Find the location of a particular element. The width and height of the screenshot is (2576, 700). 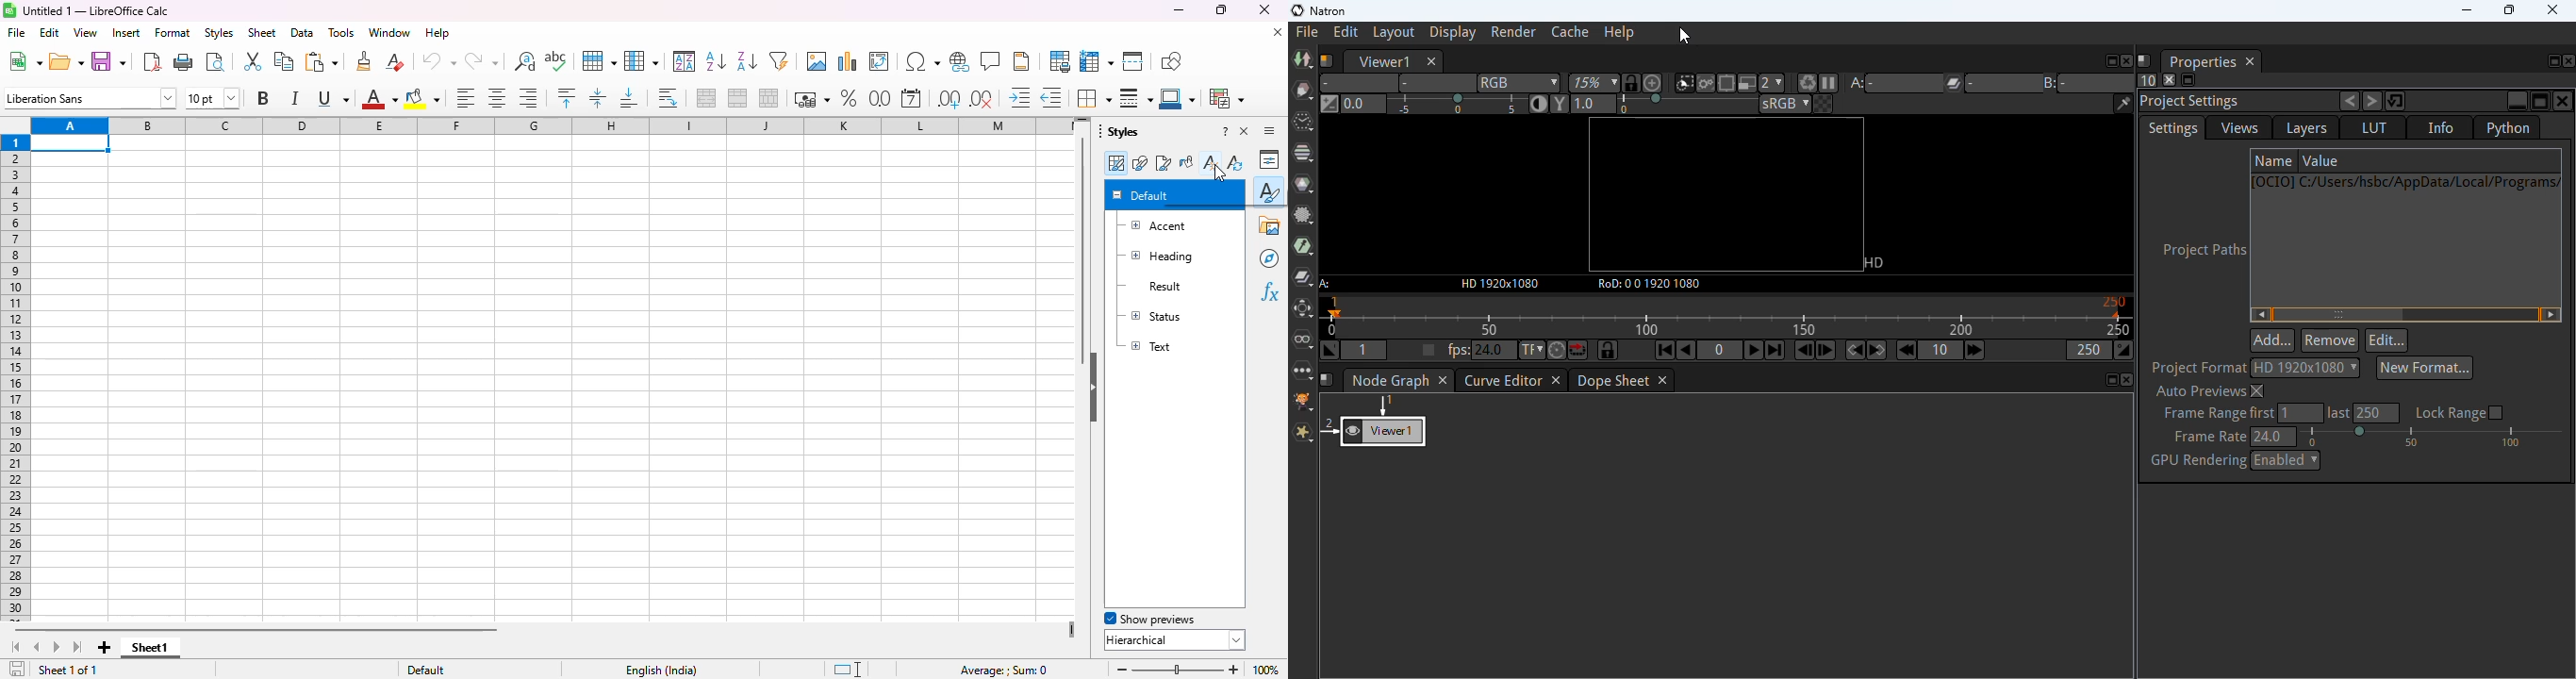

file is located at coordinates (16, 32).